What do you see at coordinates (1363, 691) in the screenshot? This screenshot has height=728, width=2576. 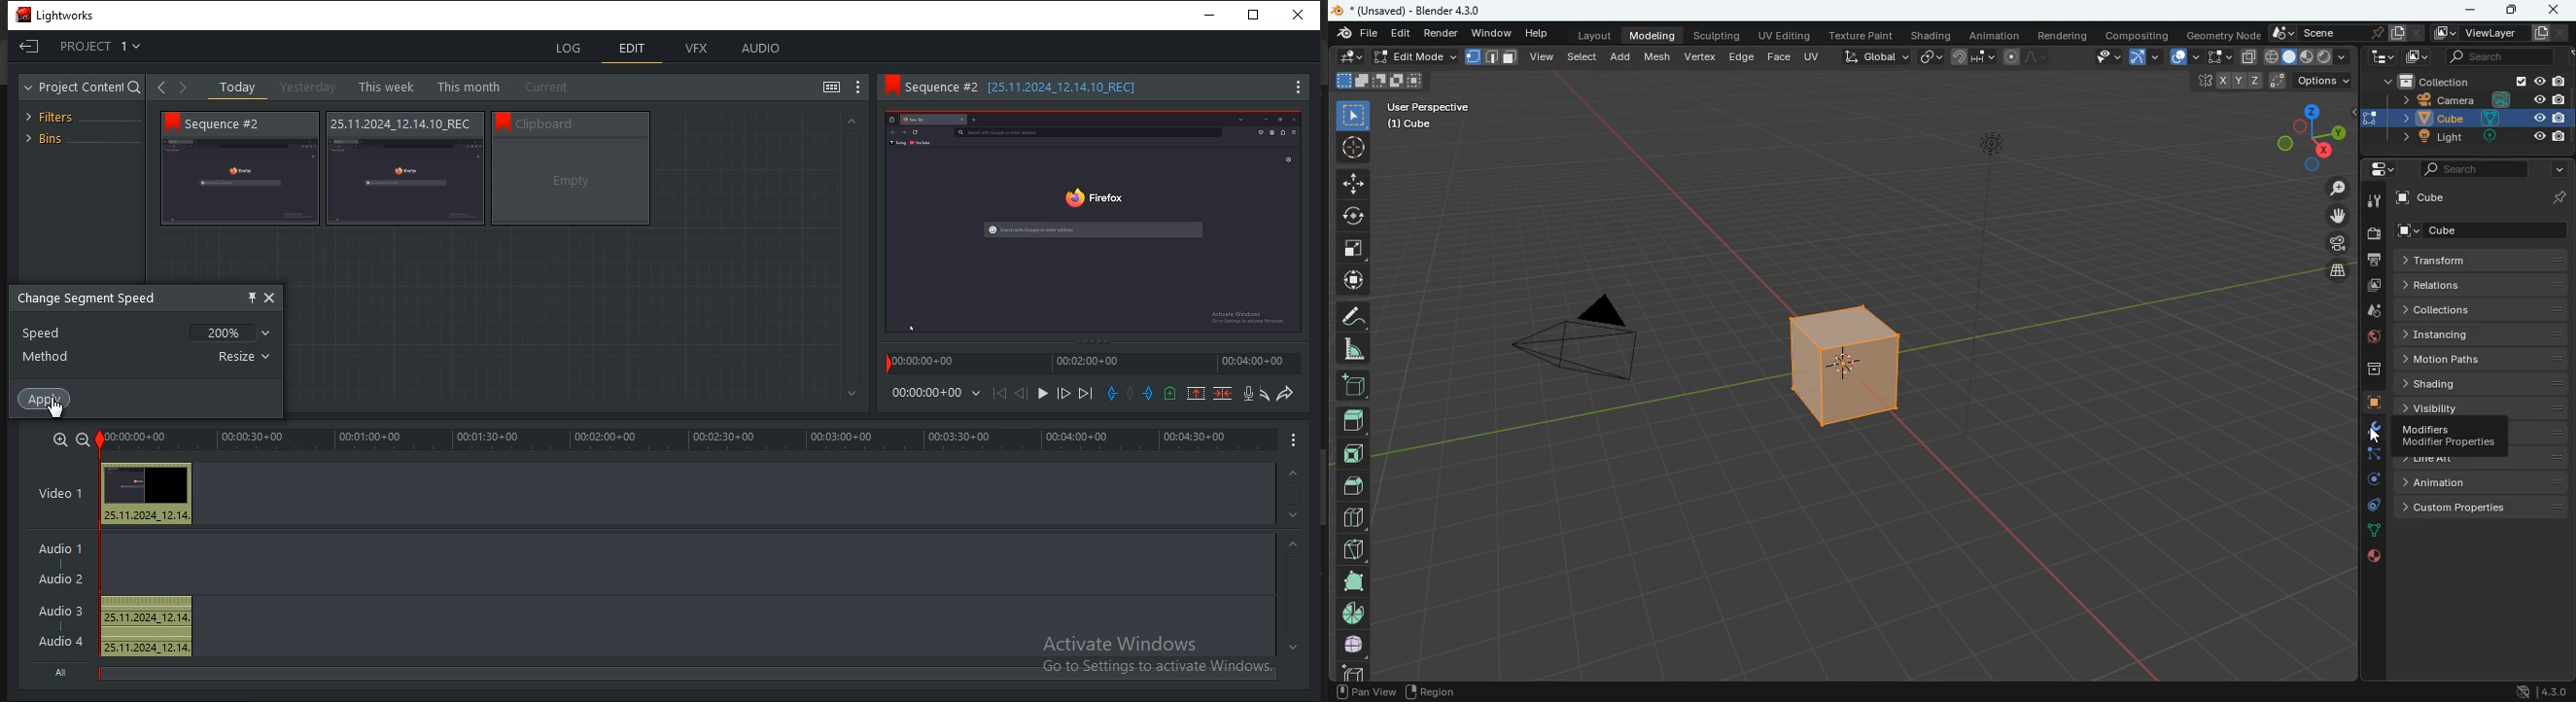 I see `pan view` at bounding box center [1363, 691].